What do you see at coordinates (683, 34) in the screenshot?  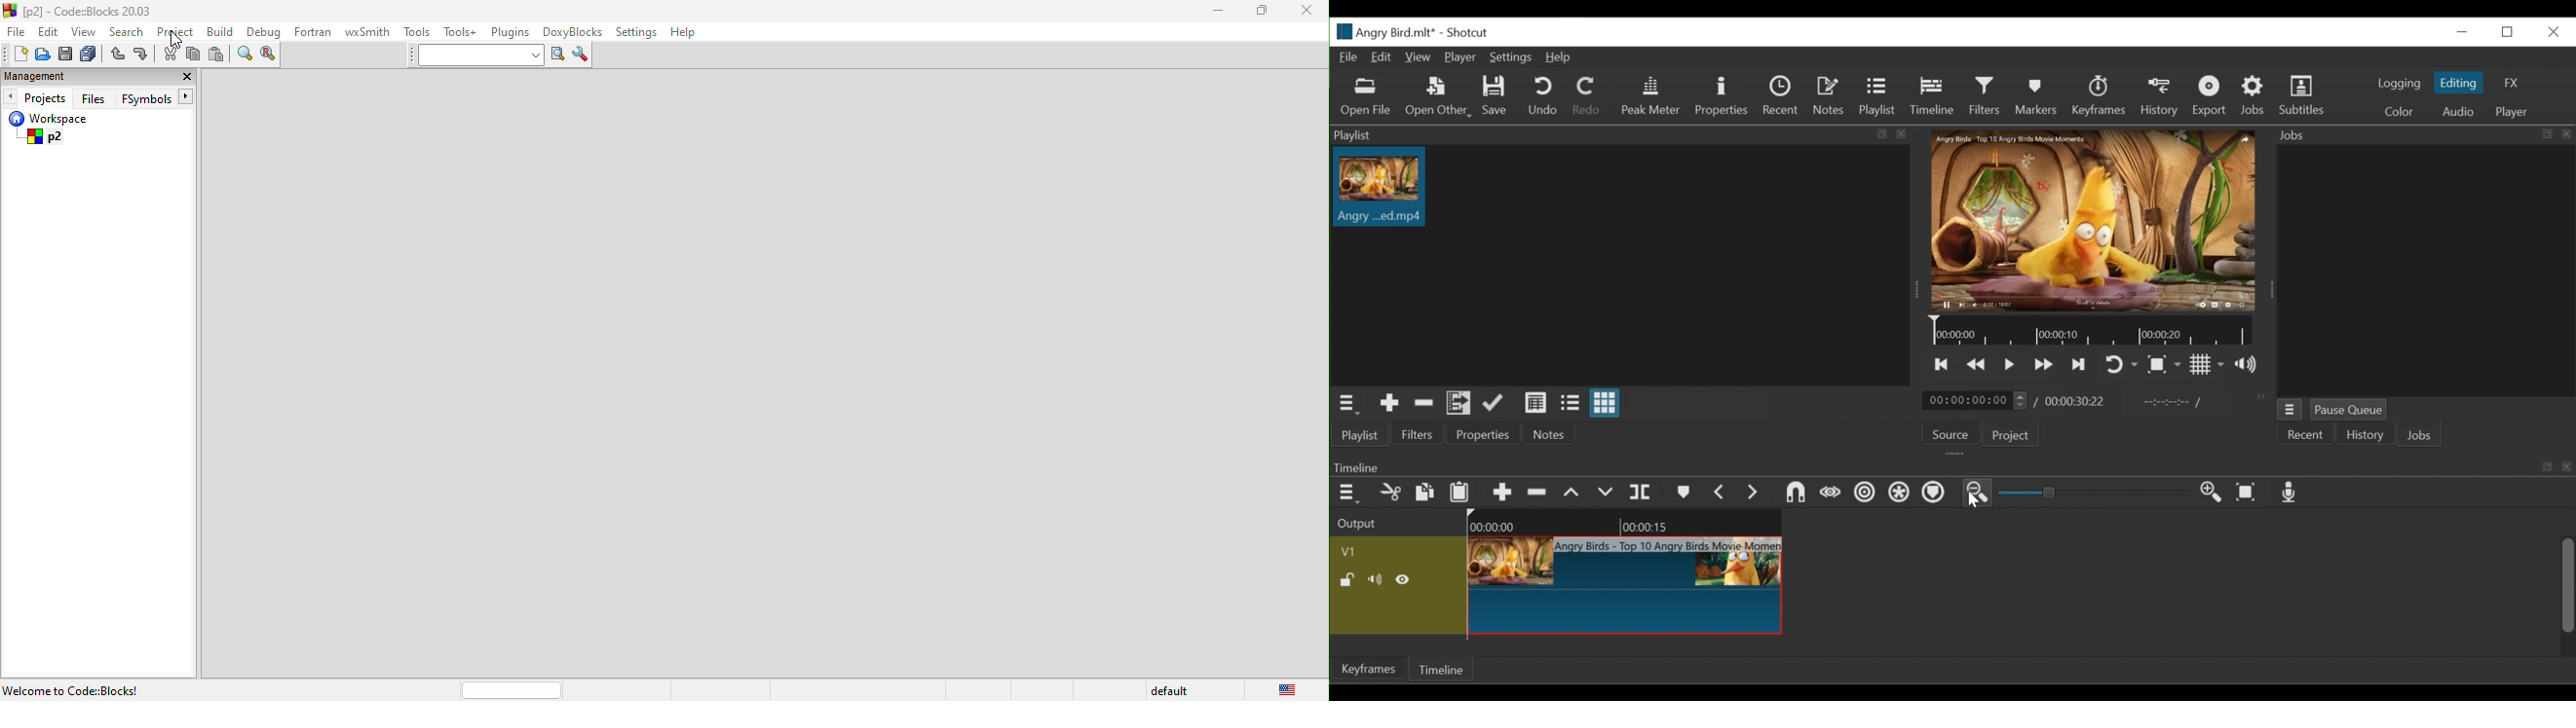 I see `help` at bounding box center [683, 34].